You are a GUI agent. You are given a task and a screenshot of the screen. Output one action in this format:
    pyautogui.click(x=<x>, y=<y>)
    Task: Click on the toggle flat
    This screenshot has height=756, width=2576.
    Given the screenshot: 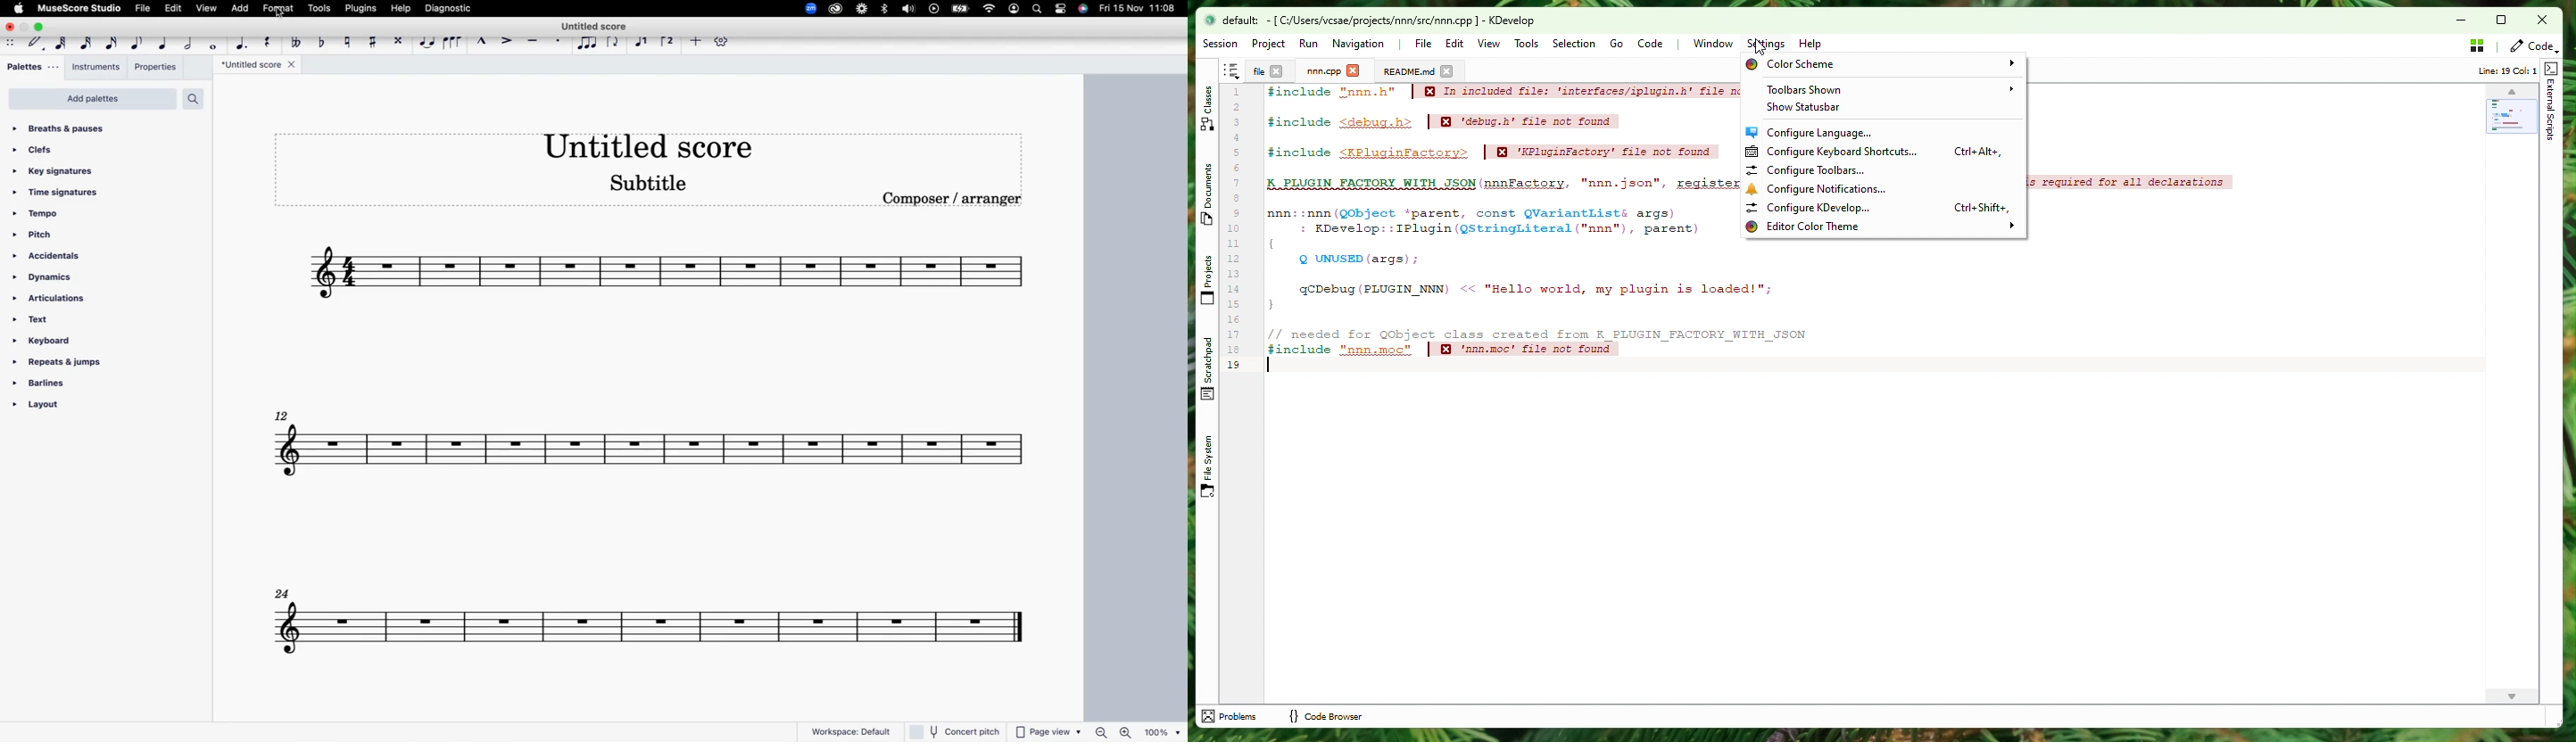 What is the action you would take?
    pyautogui.click(x=321, y=42)
    